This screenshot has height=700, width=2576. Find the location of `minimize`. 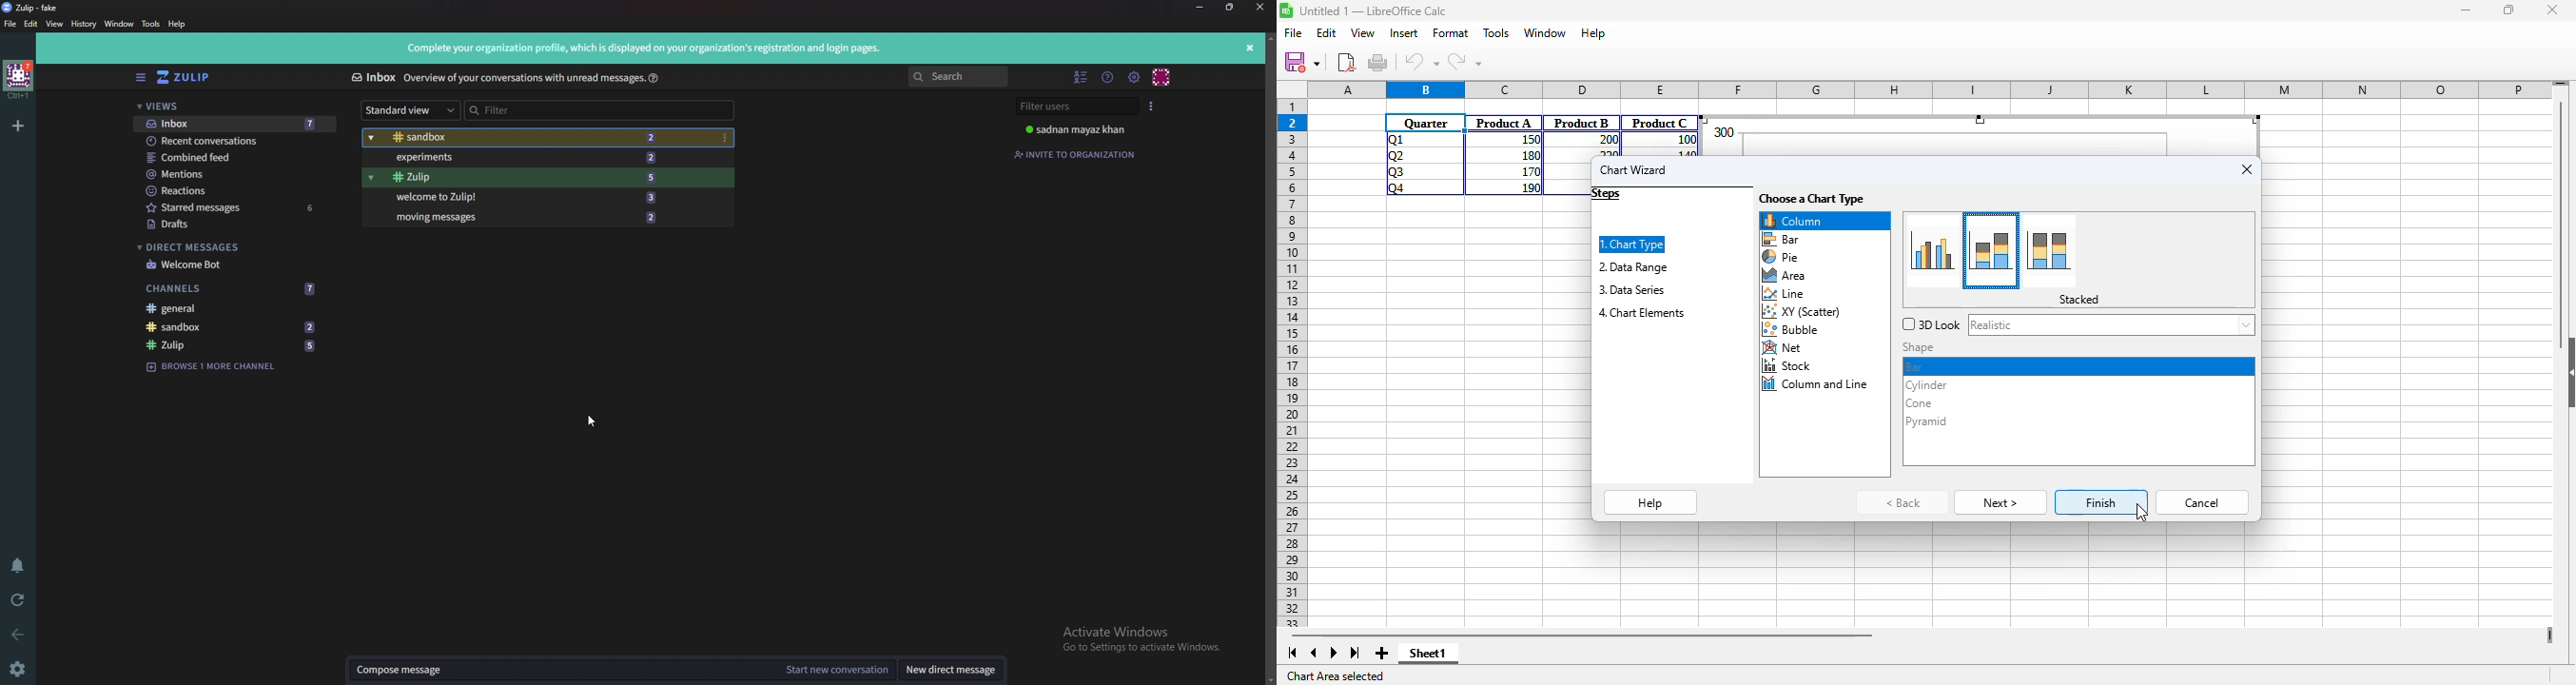

minimize is located at coordinates (1200, 7).